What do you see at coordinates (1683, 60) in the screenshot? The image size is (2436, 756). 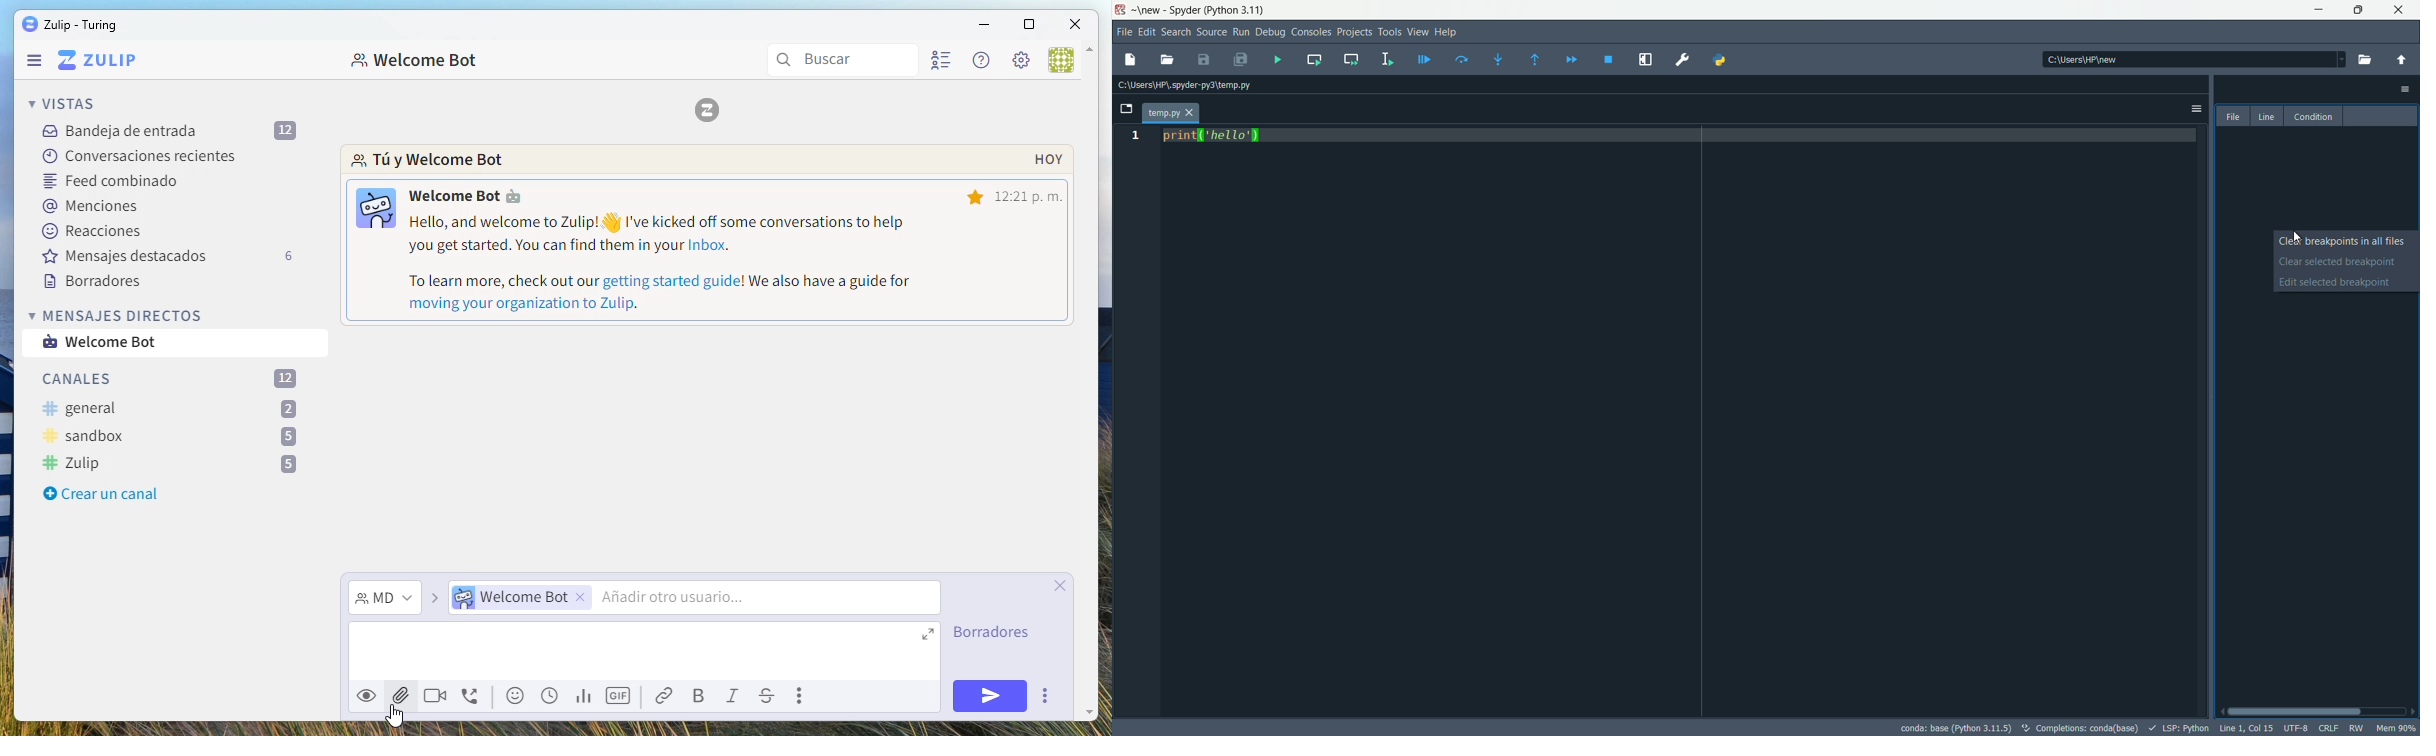 I see `preferences` at bounding box center [1683, 60].